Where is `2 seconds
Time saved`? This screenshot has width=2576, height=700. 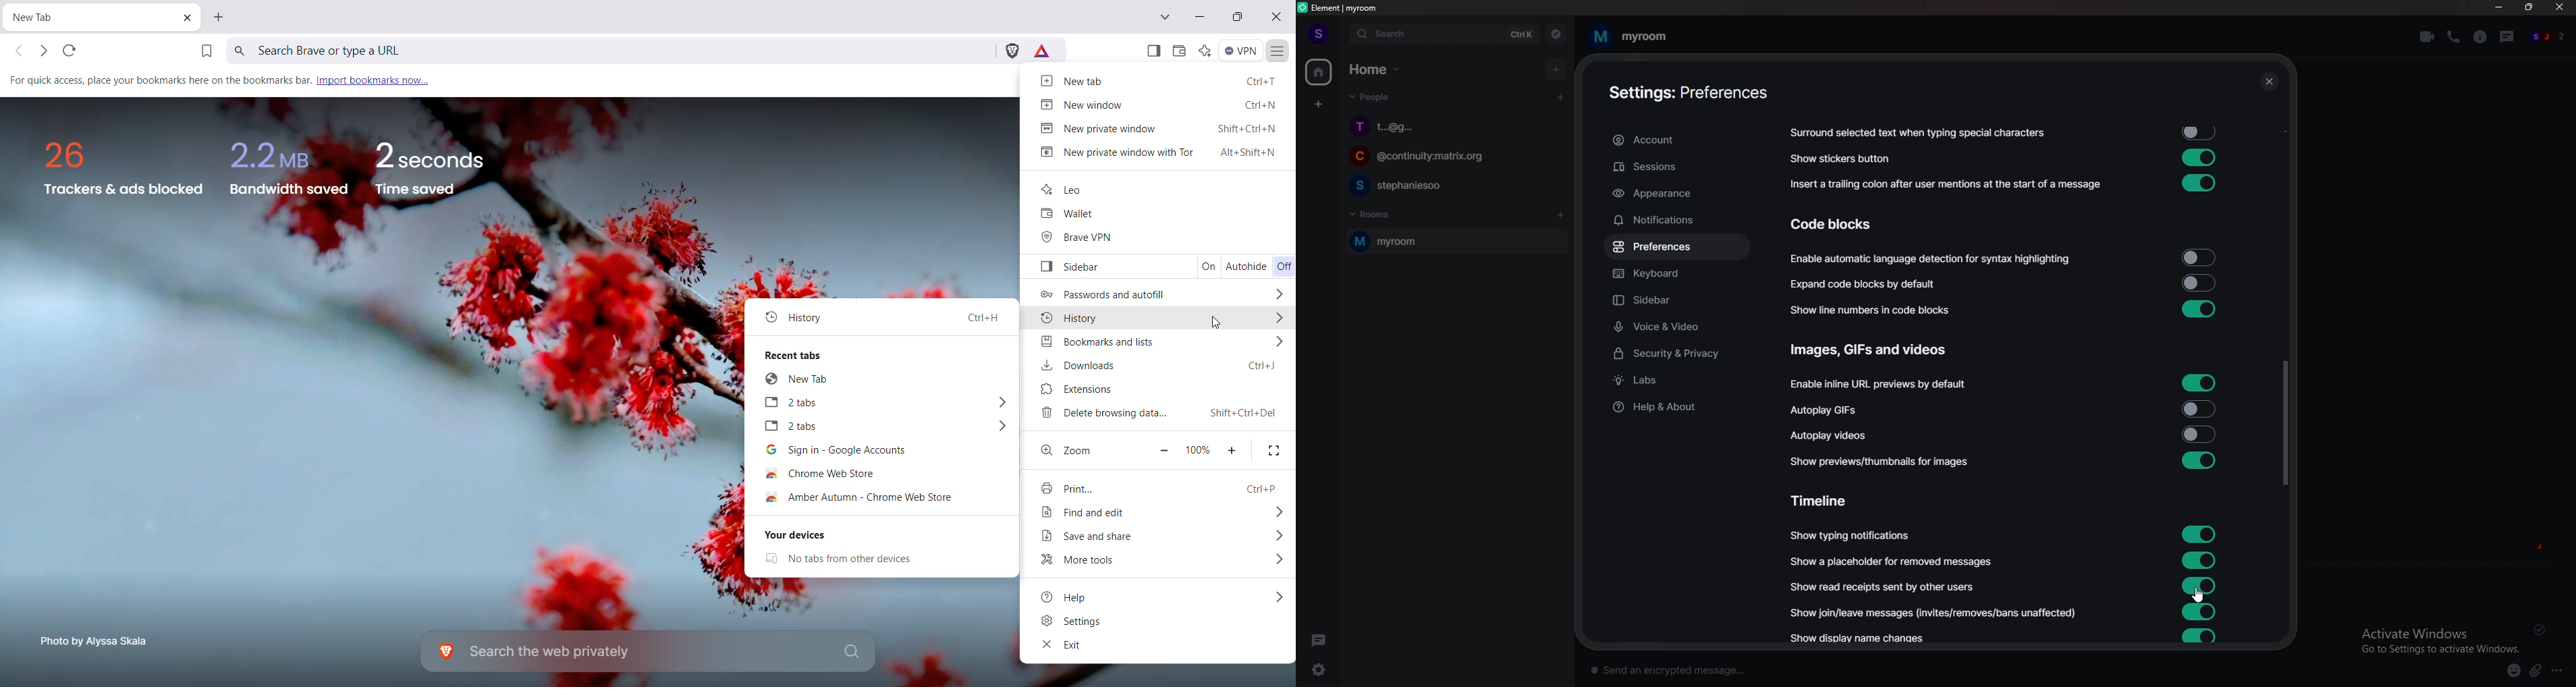 2 seconds
Time saved is located at coordinates (439, 164).